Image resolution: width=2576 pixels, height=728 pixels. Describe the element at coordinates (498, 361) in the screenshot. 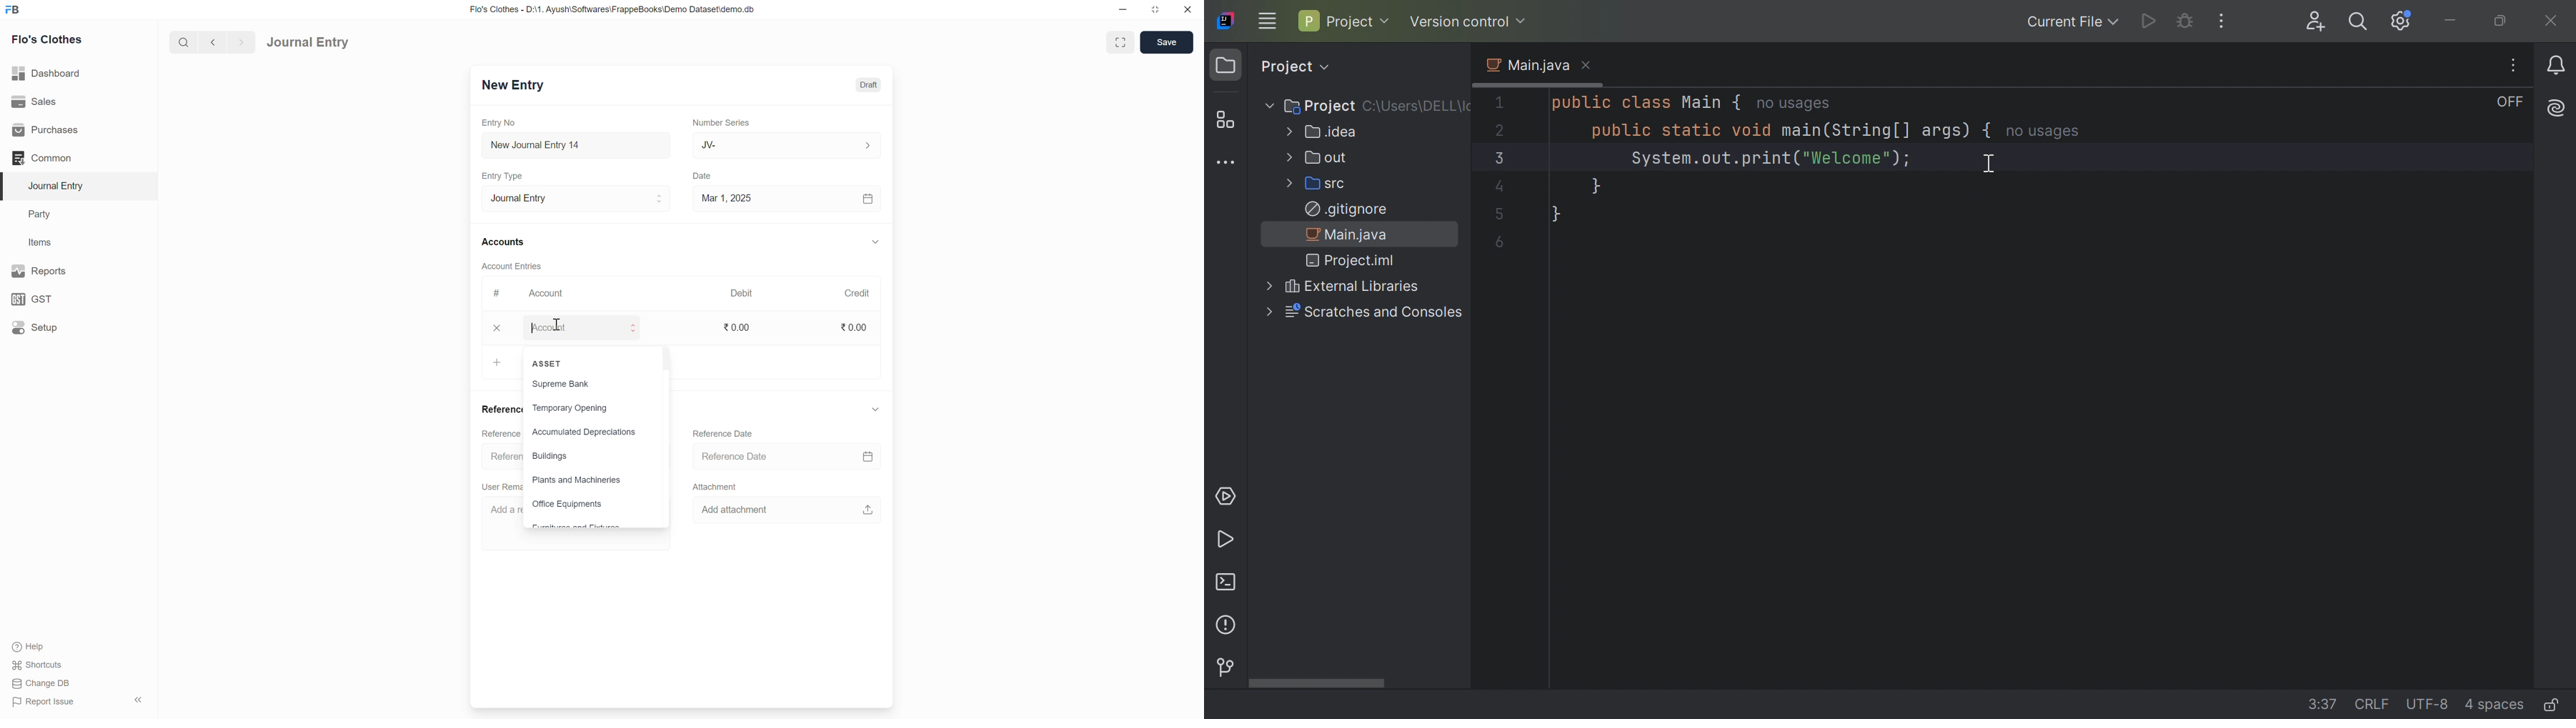

I see `+` at that location.